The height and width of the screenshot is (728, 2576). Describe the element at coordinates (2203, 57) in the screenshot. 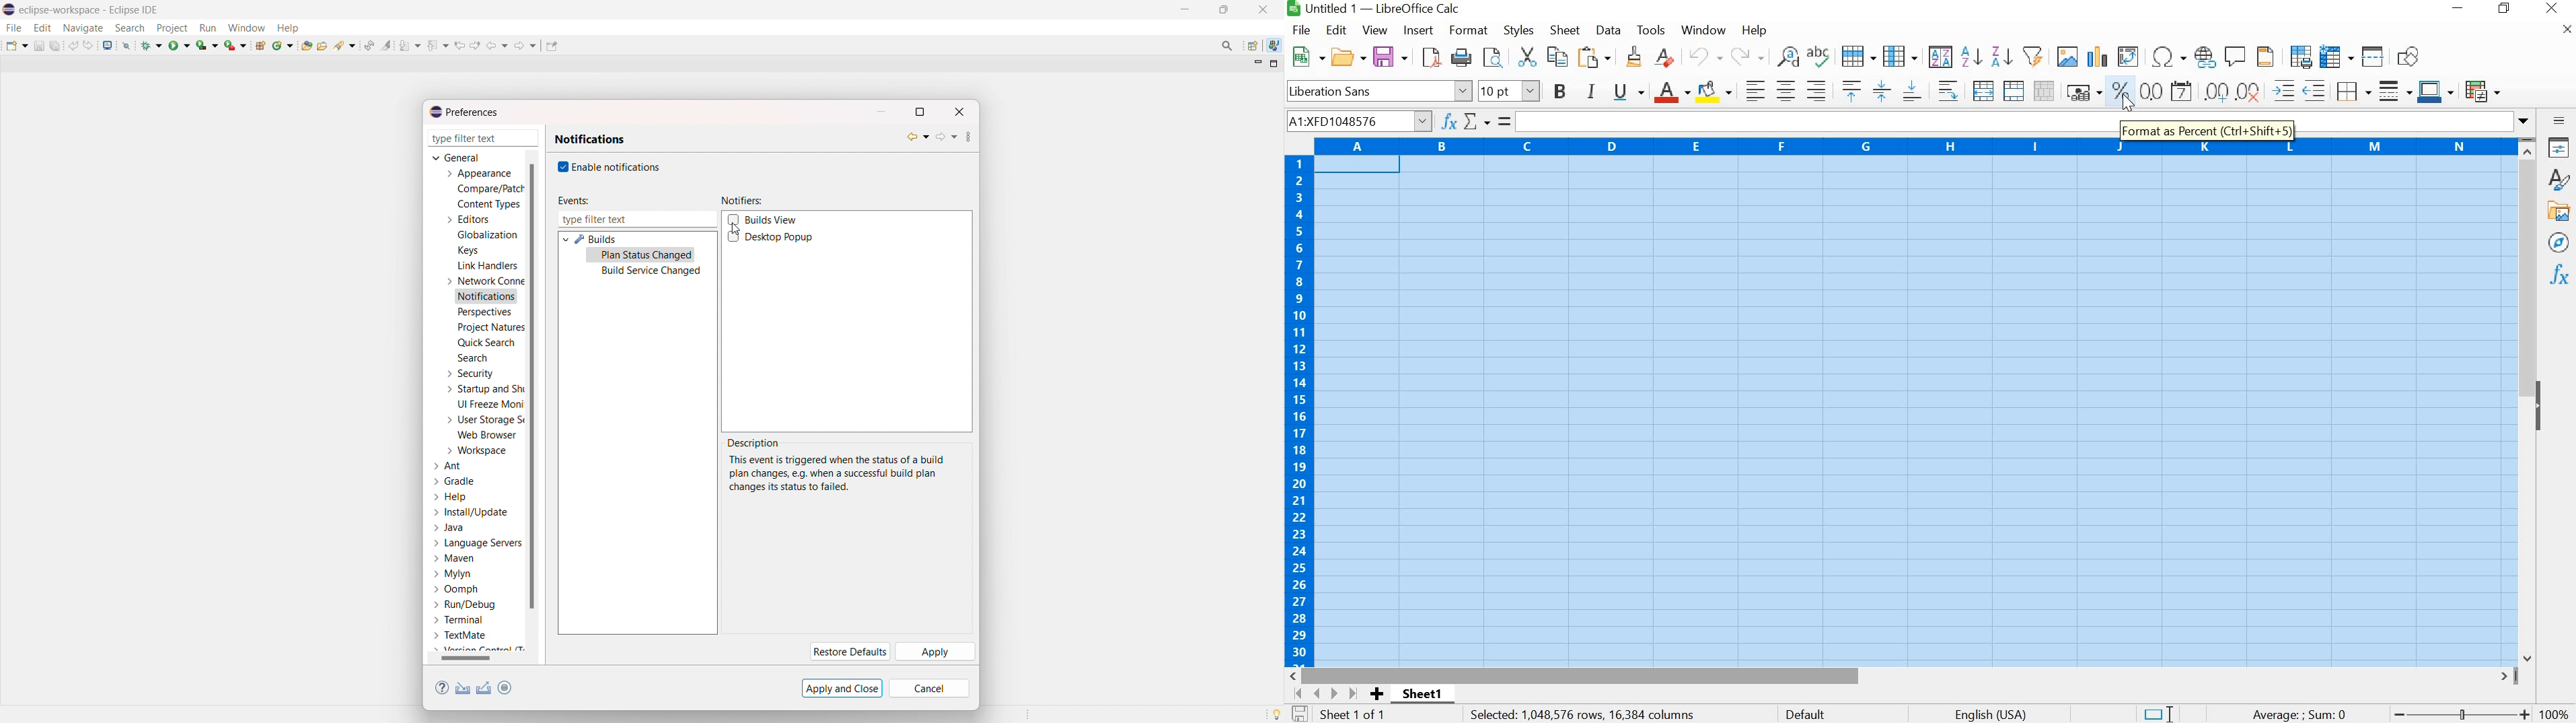

I see `Insert hyperlink` at that location.